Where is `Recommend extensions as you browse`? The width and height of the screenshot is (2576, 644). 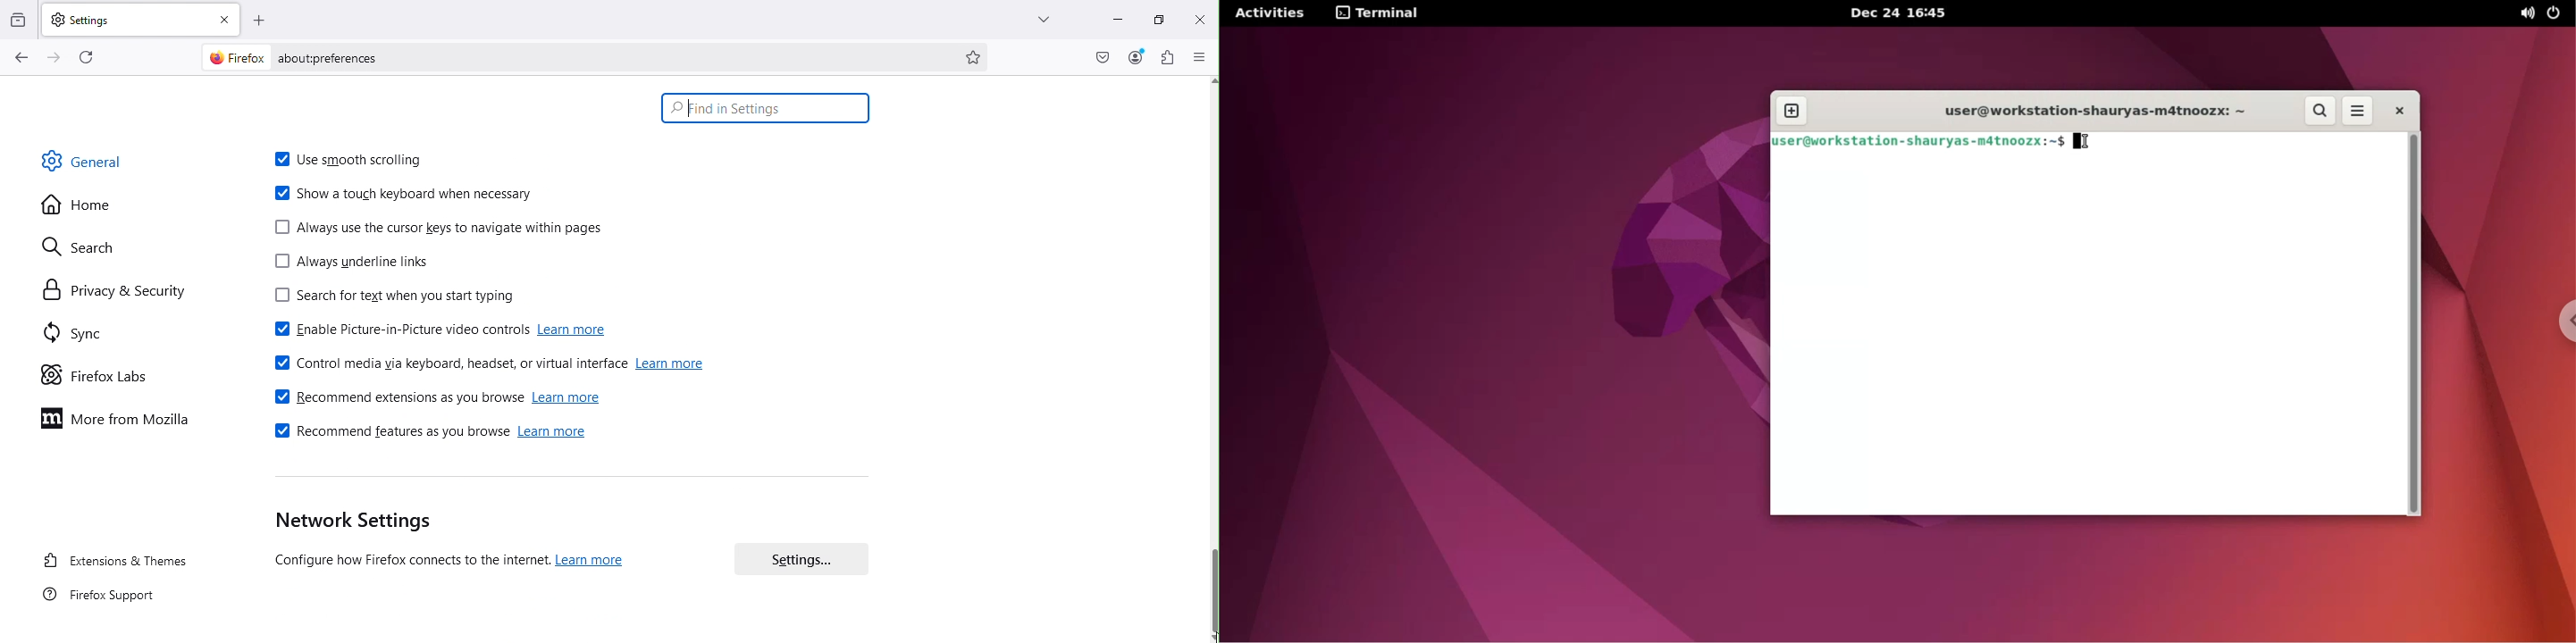
Recommend extensions as you browse is located at coordinates (398, 397).